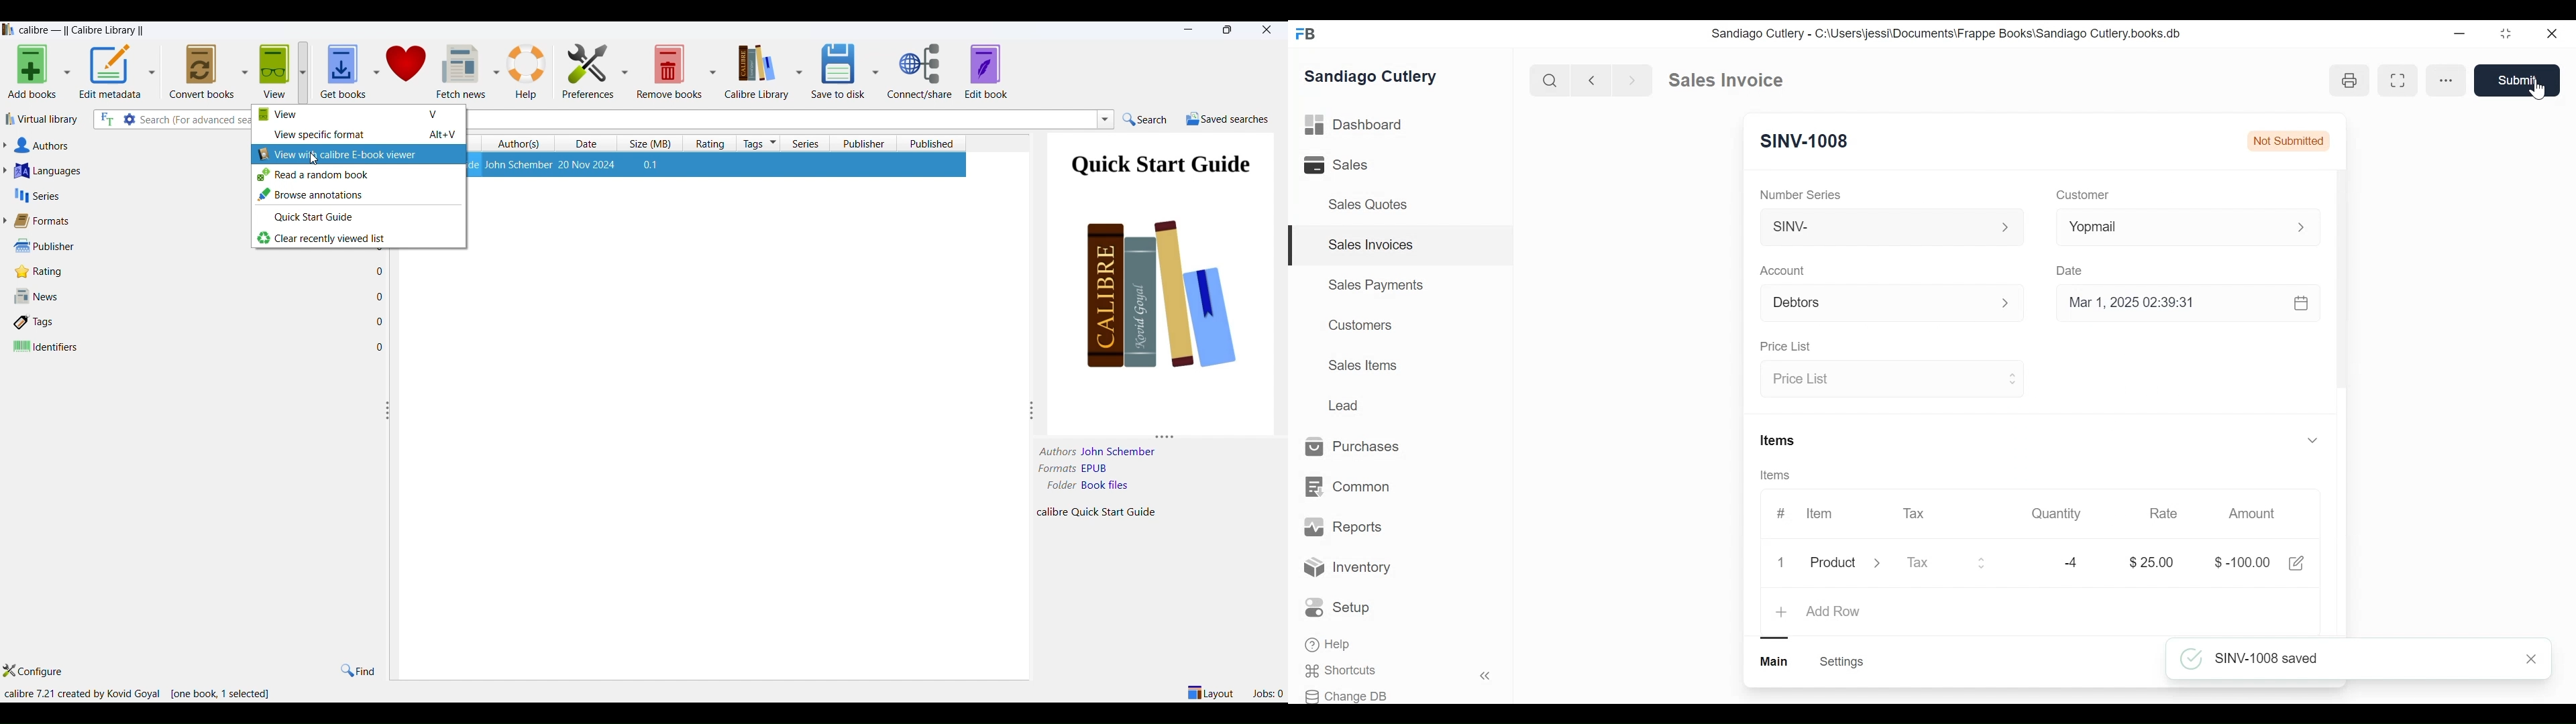 Image resolution: width=2576 pixels, height=728 pixels. What do you see at coordinates (1269, 692) in the screenshot?
I see `jobs` at bounding box center [1269, 692].